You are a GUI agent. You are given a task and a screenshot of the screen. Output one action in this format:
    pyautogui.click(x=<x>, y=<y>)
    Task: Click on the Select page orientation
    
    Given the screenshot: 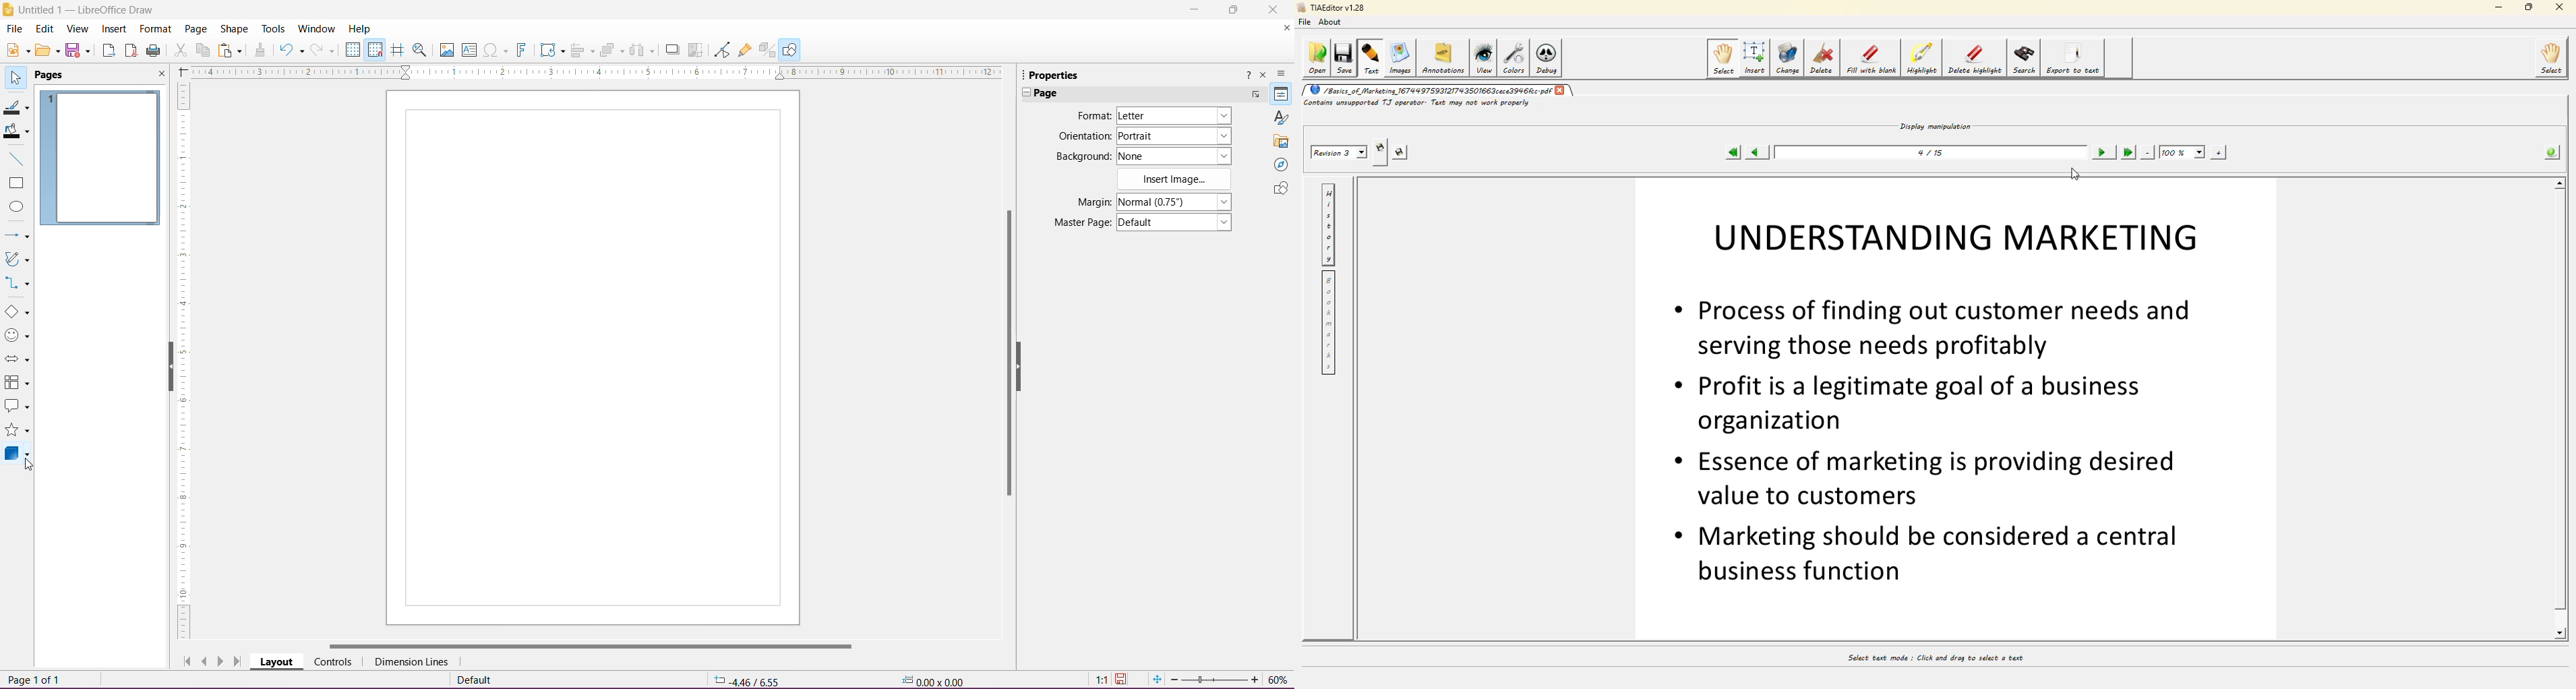 What is the action you would take?
    pyautogui.click(x=1176, y=136)
    